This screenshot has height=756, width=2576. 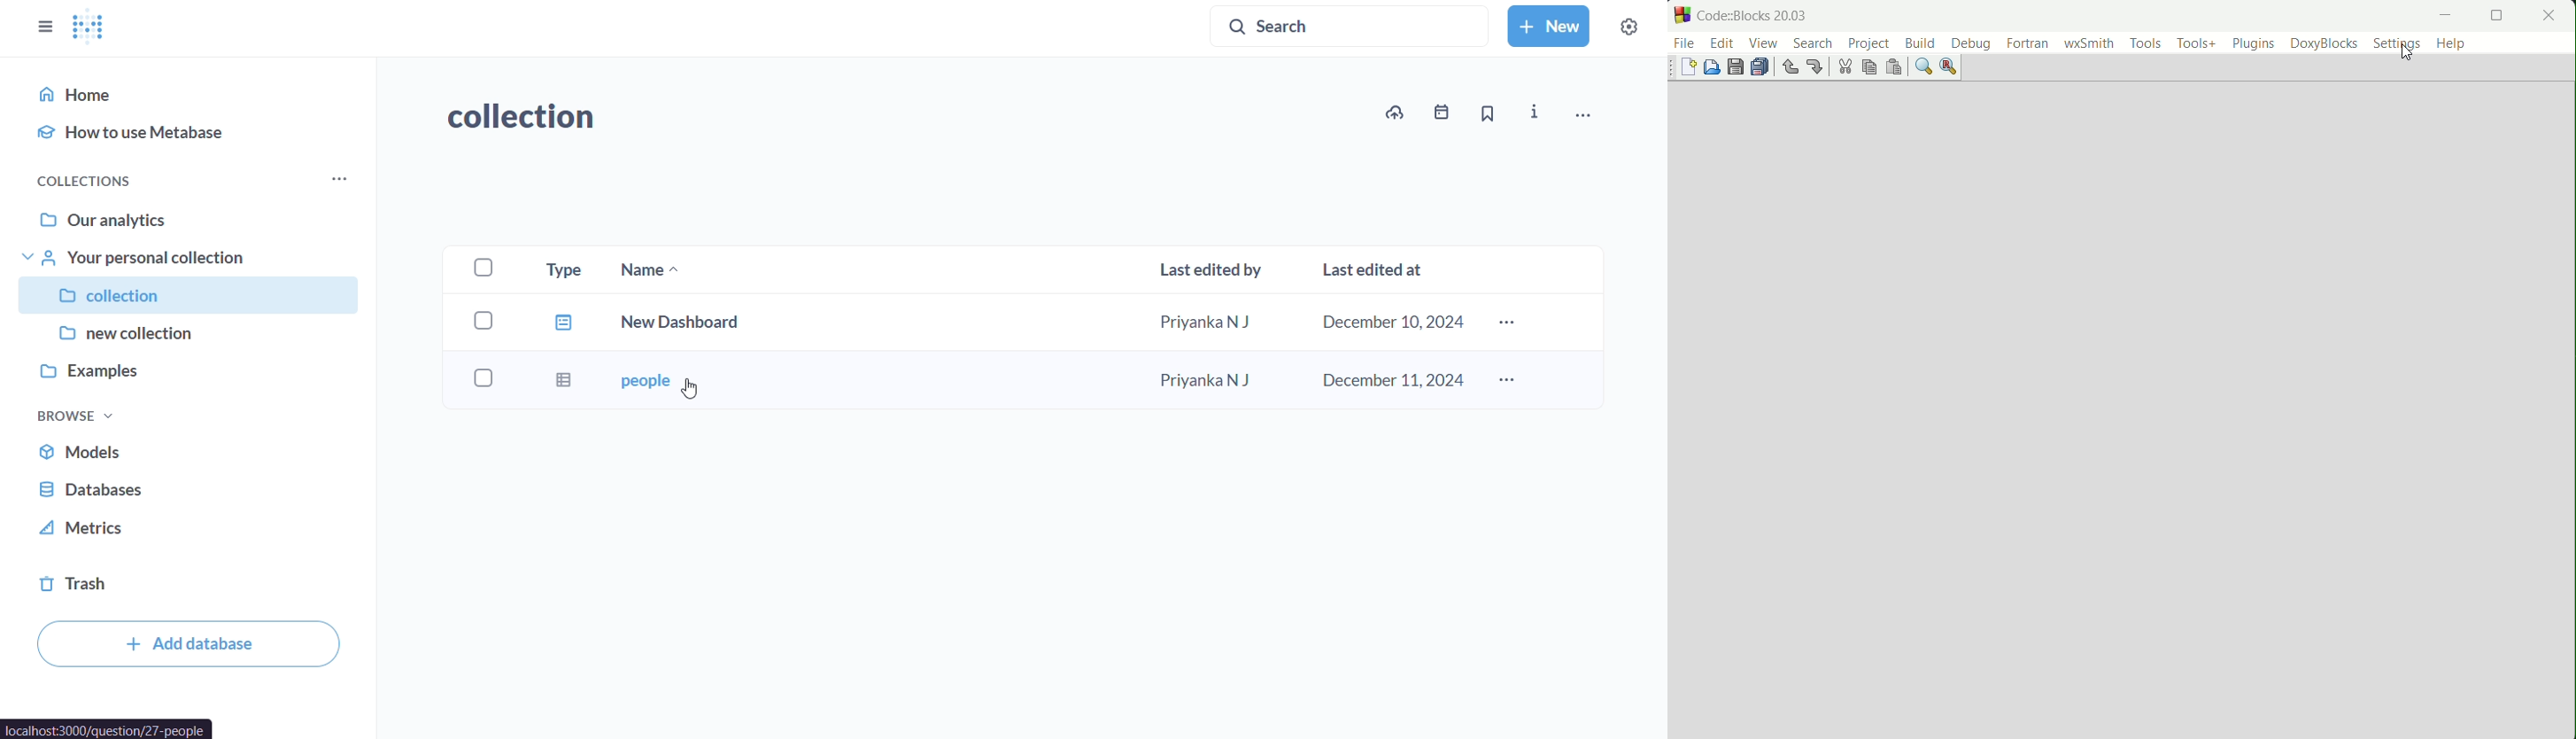 What do you see at coordinates (2090, 43) in the screenshot?
I see `wxsmith` at bounding box center [2090, 43].